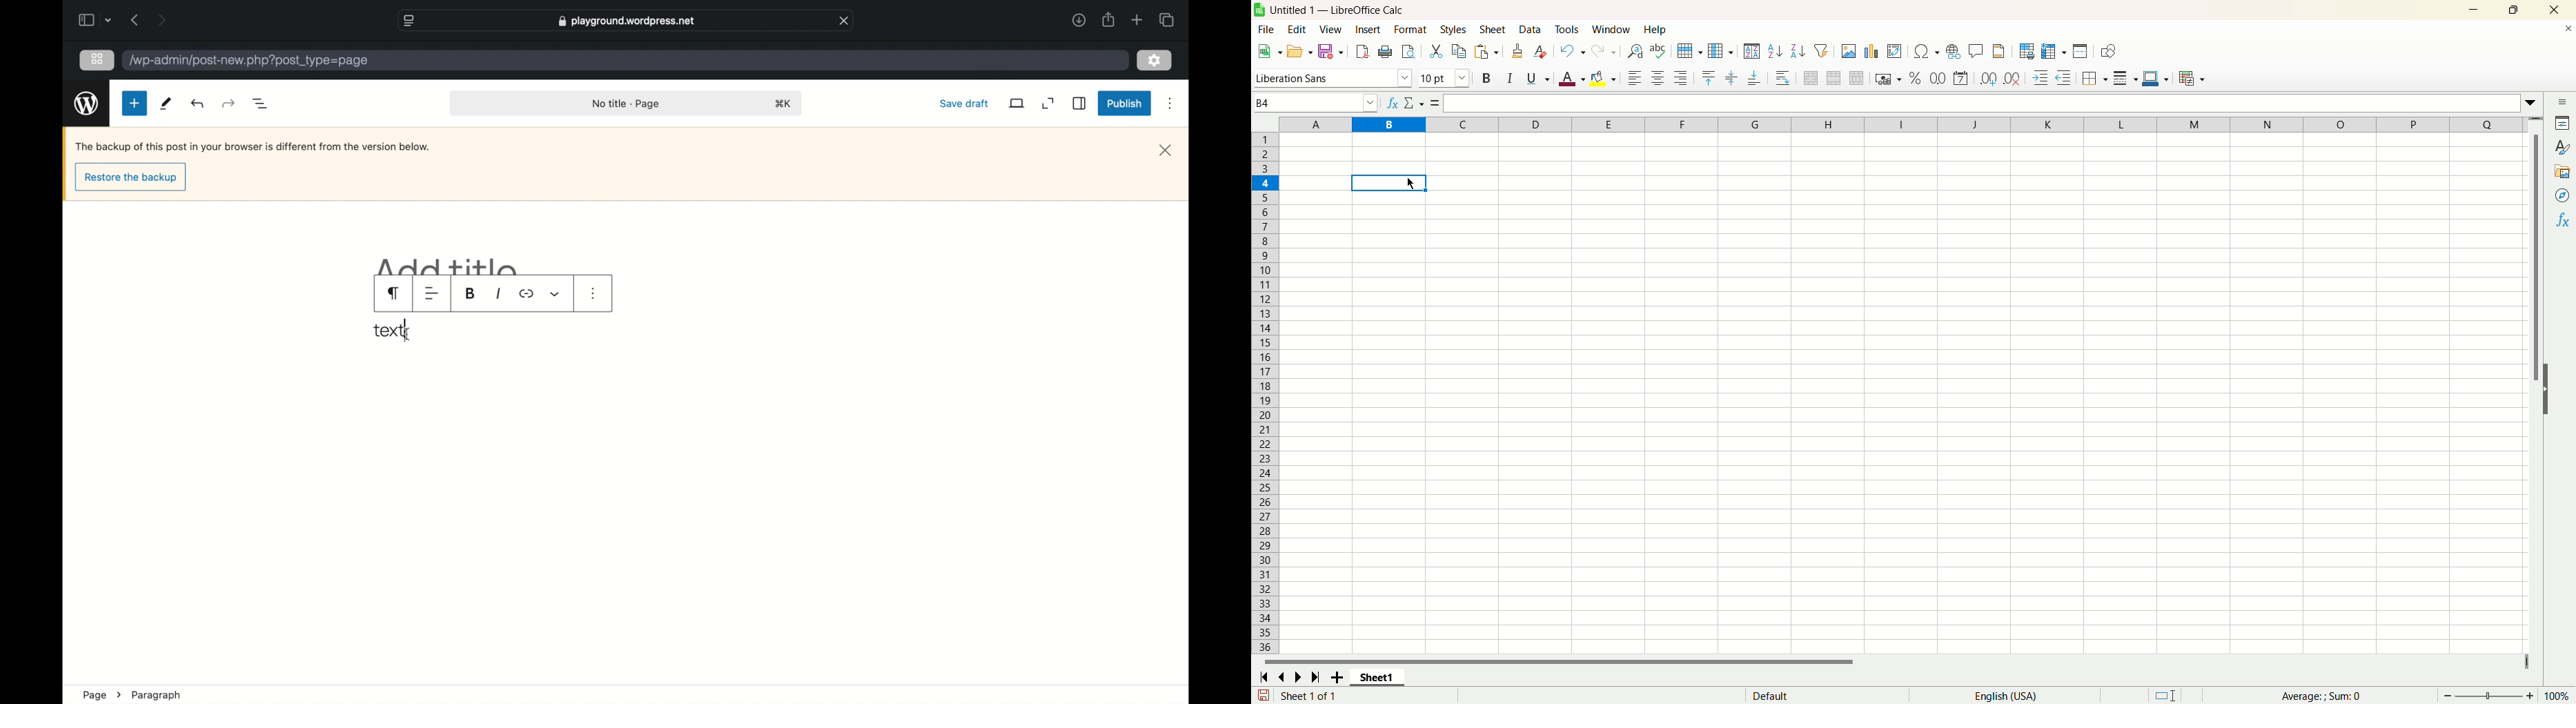 Image resolution: width=2576 pixels, height=728 pixels. Describe the element at coordinates (1999, 52) in the screenshot. I see `header and footer` at that location.